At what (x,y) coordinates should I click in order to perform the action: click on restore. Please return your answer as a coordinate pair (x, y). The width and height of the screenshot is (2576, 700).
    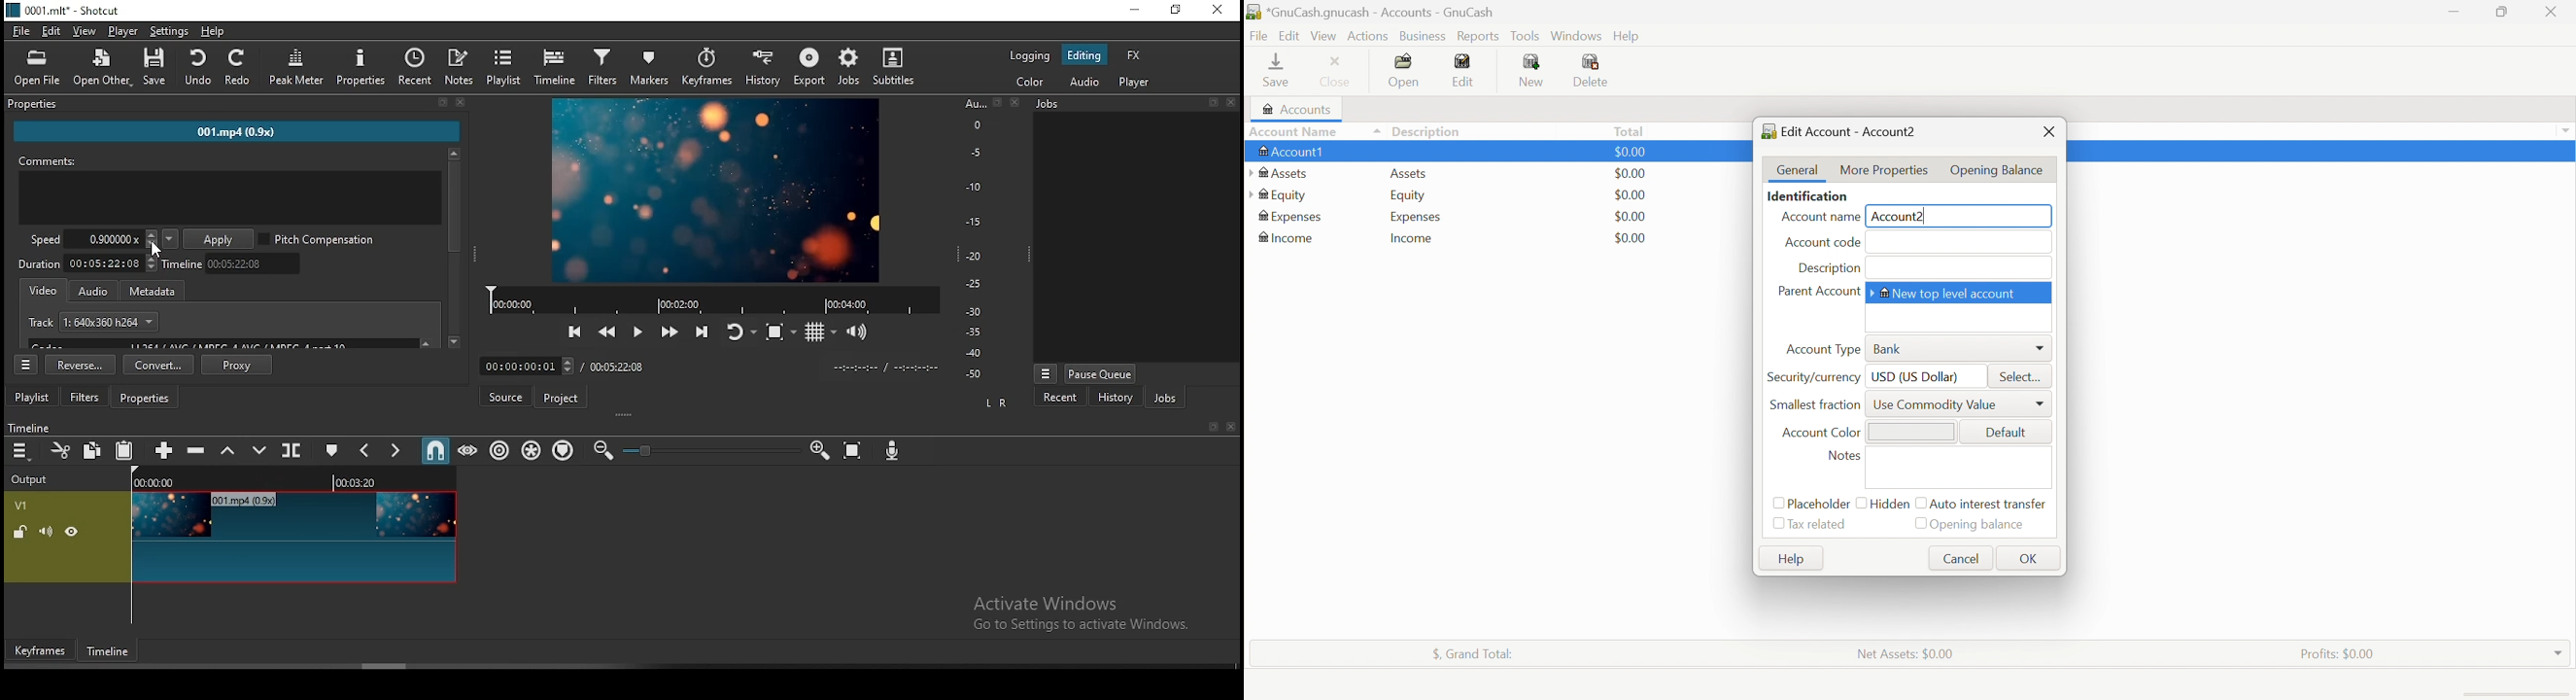
    Looking at the image, I should click on (1179, 10).